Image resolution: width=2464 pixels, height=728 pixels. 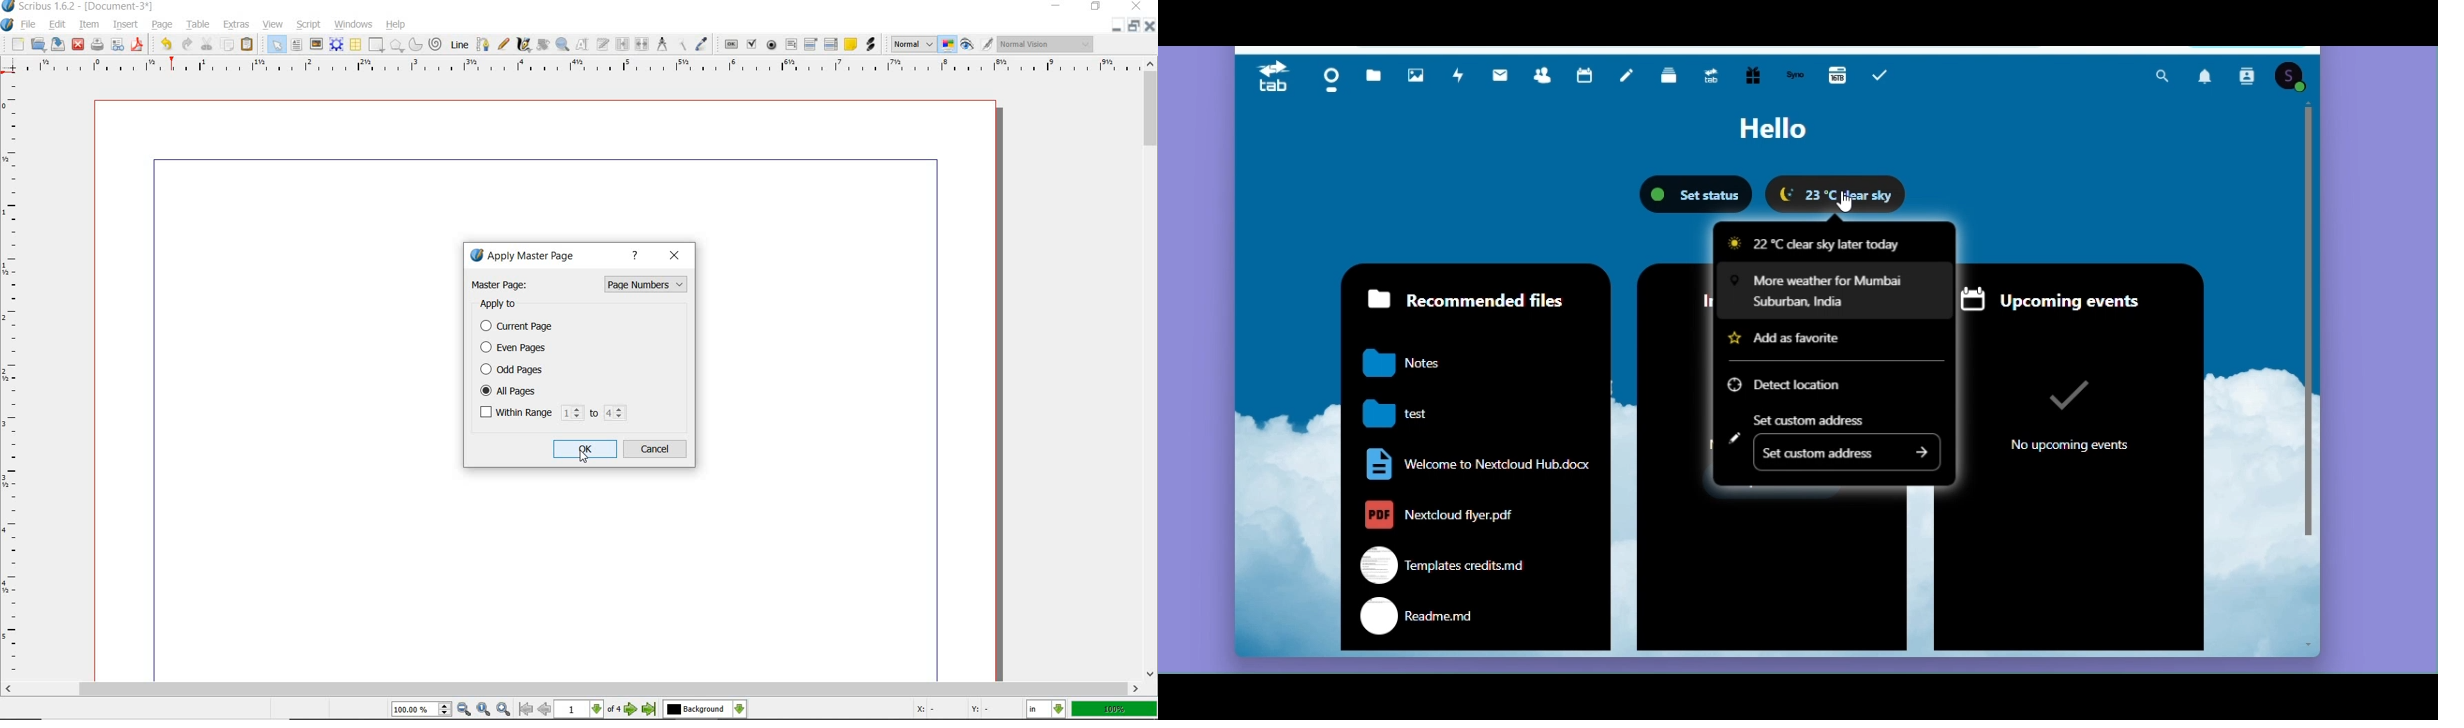 What do you see at coordinates (2291, 77) in the screenshot?
I see `Account icon` at bounding box center [2291, 77].